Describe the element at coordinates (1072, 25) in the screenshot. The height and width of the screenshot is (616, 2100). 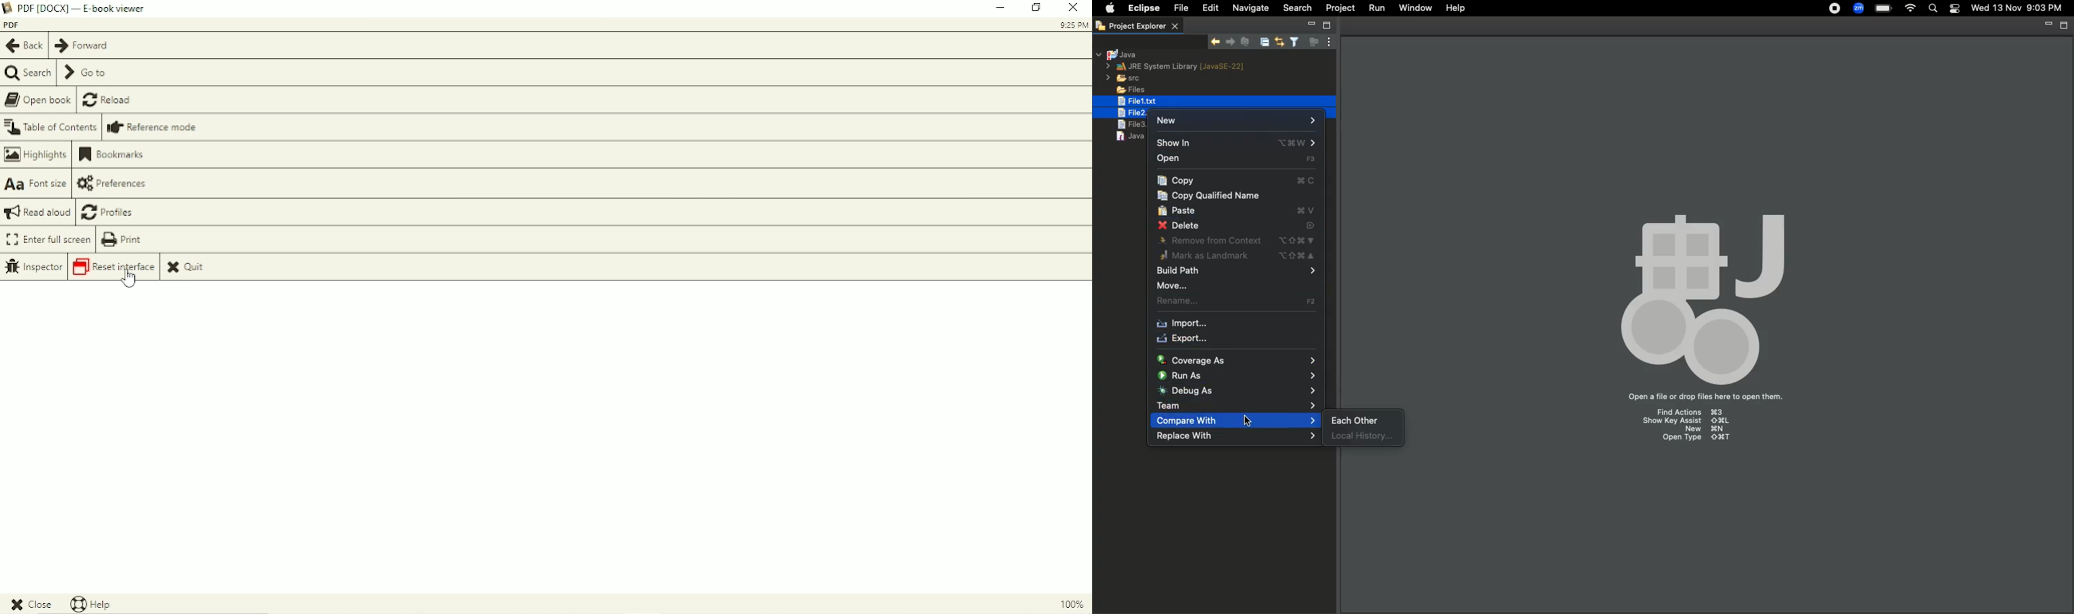
I see `Time` at that location.